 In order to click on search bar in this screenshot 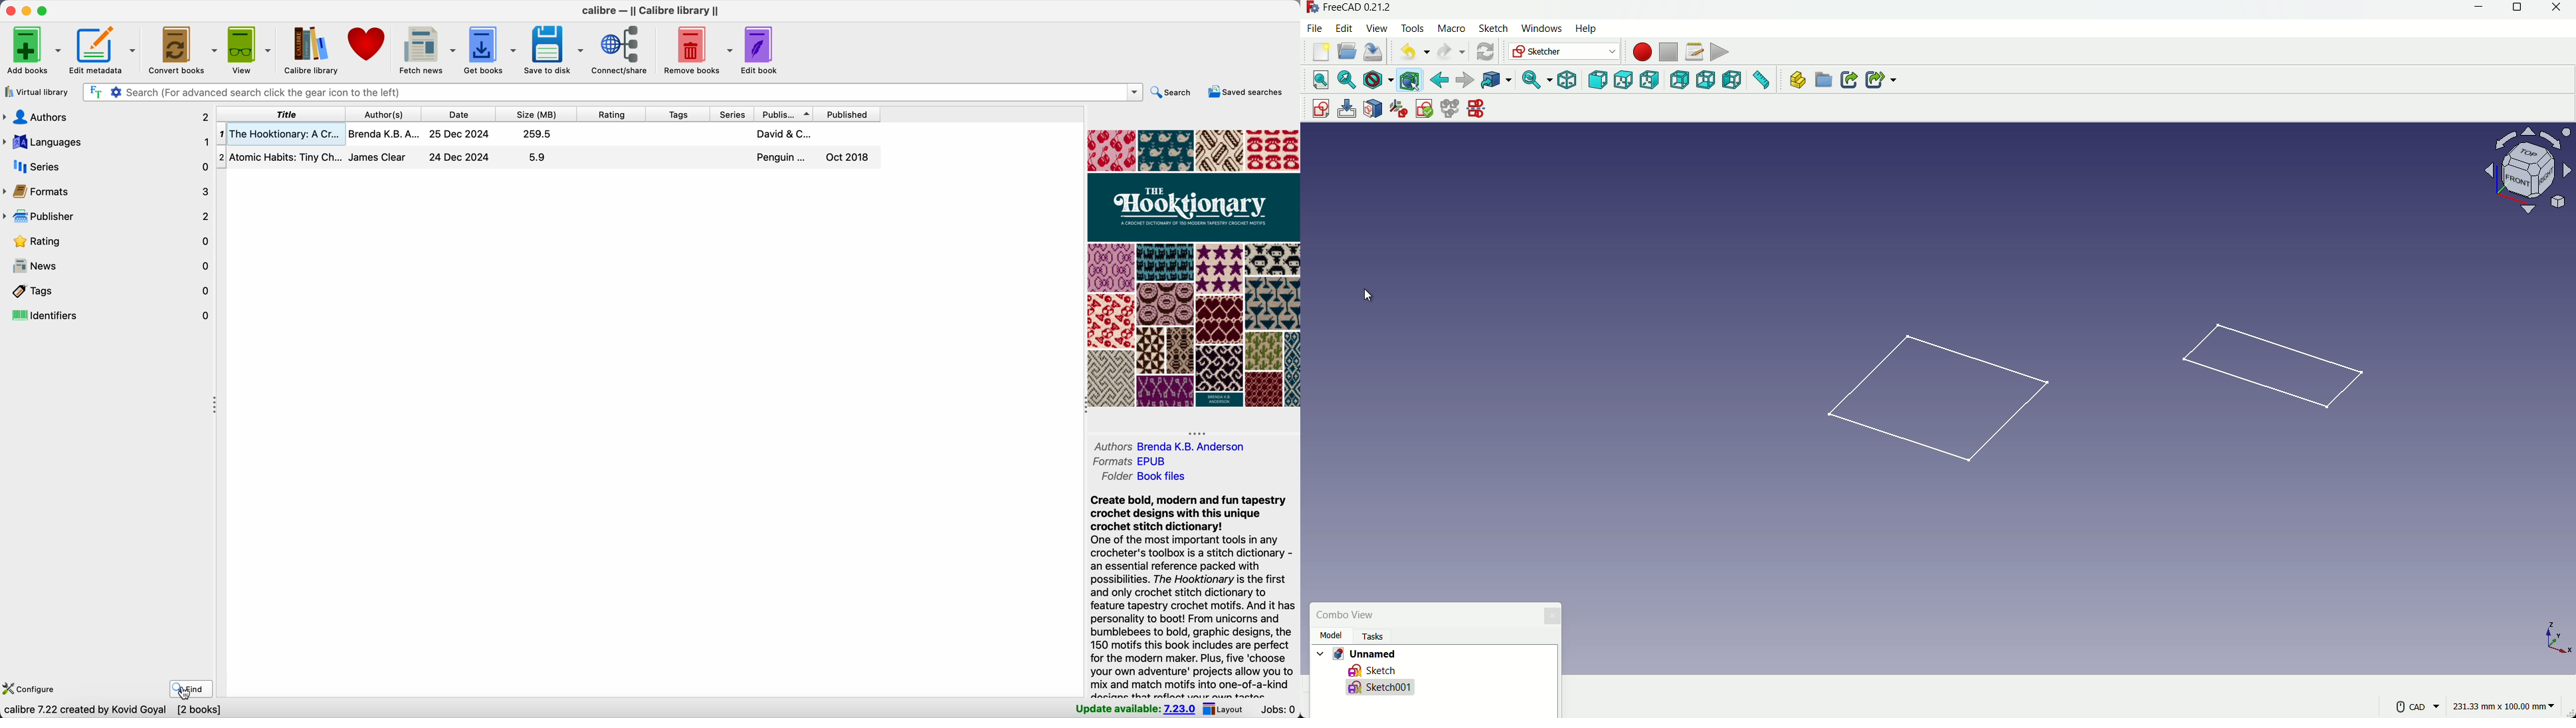, I will do `click(613, 92)`.